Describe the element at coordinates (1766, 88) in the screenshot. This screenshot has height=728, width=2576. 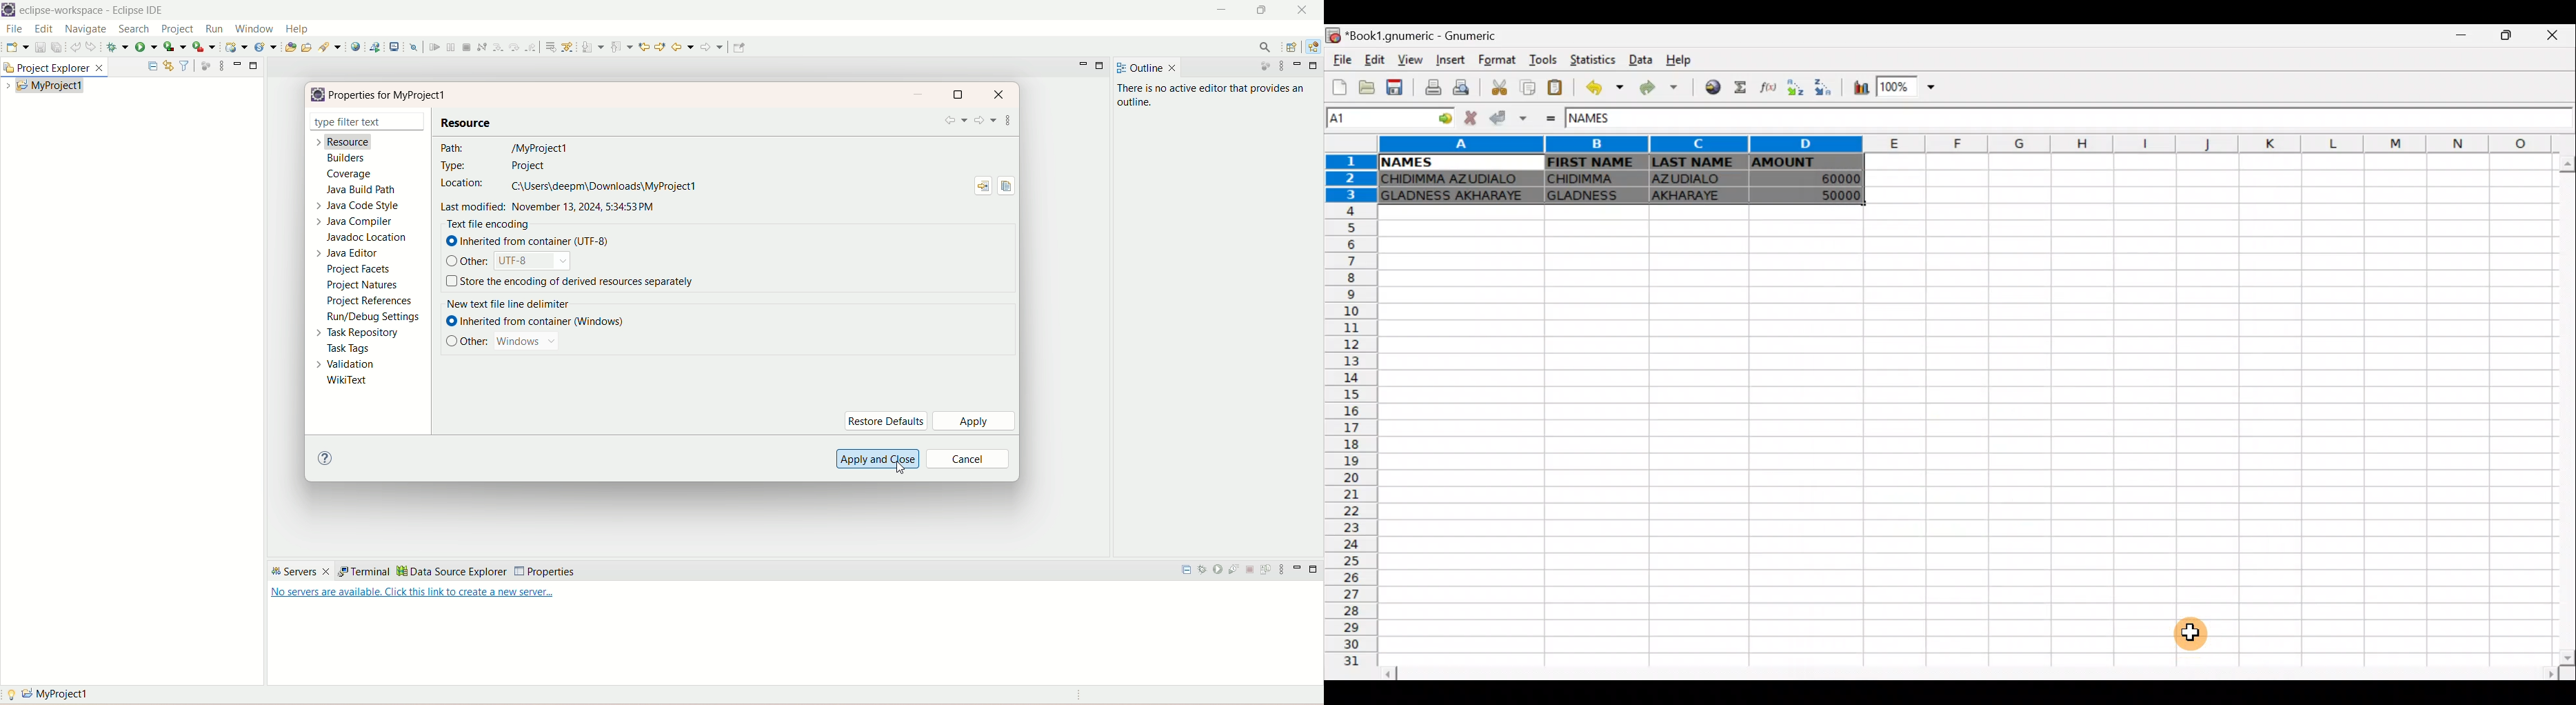
I see `Edit a function in the current cell` at that location.